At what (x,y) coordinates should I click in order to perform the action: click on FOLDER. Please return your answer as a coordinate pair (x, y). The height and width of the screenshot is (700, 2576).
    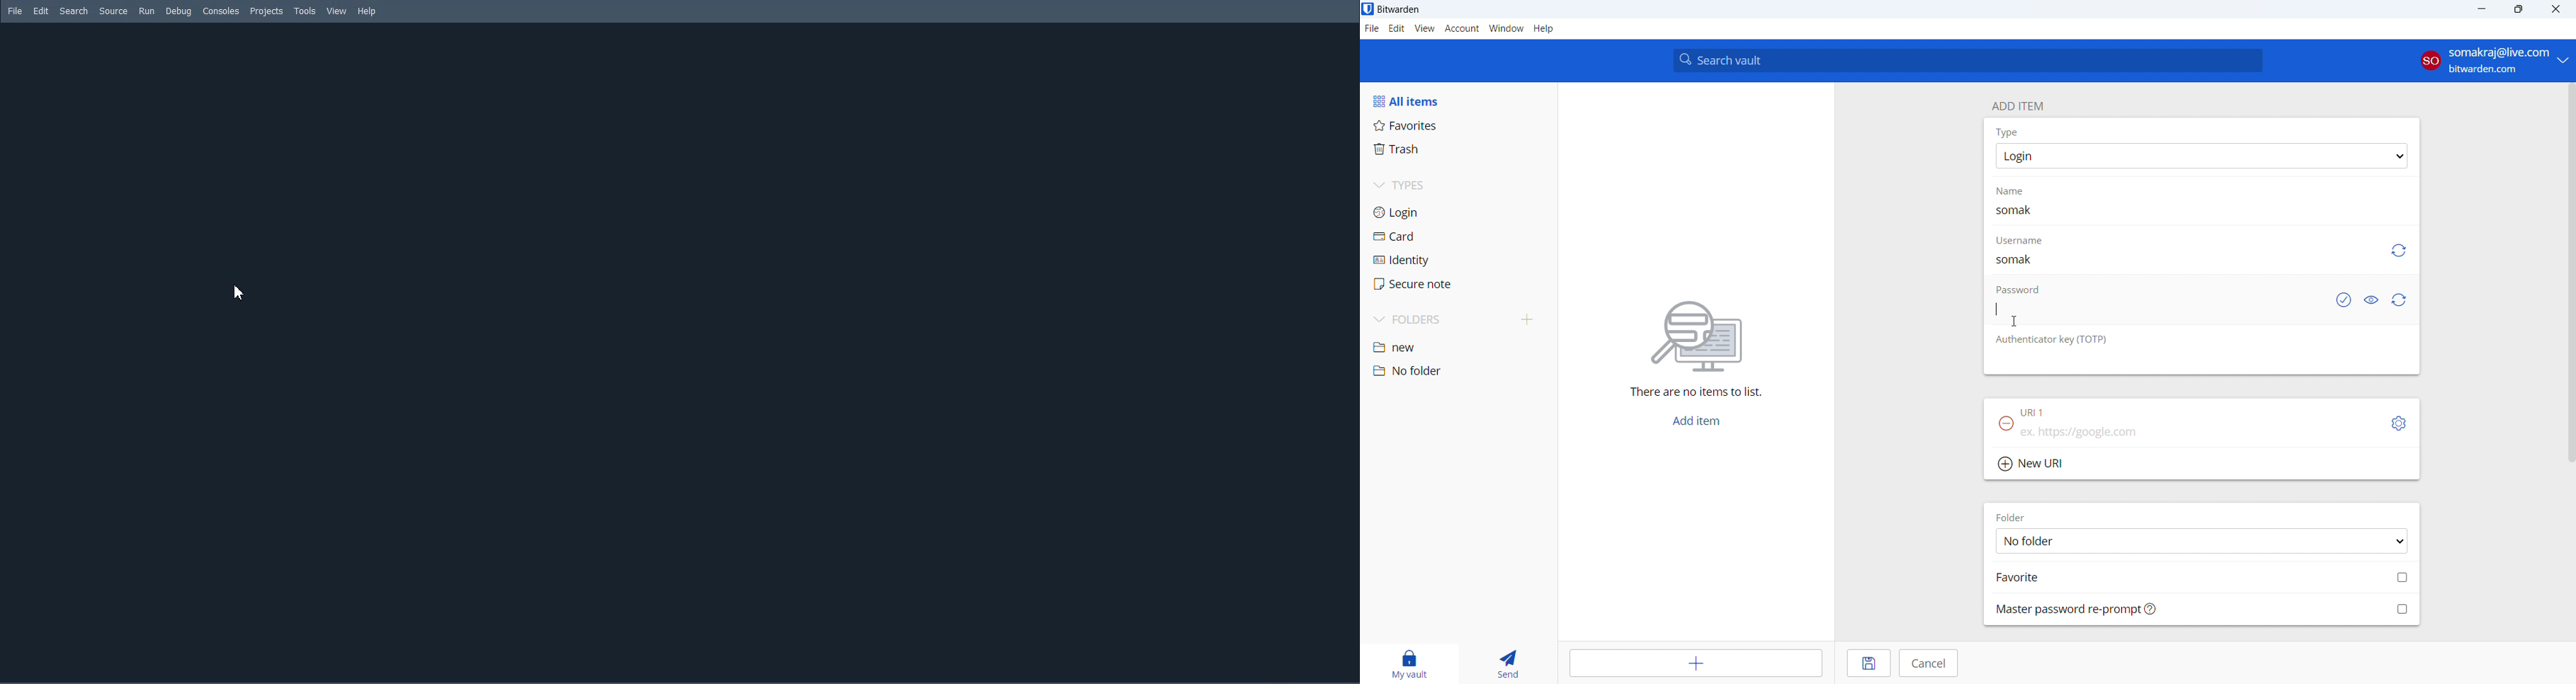
    Looking at the image, I should click on (2014, 517).